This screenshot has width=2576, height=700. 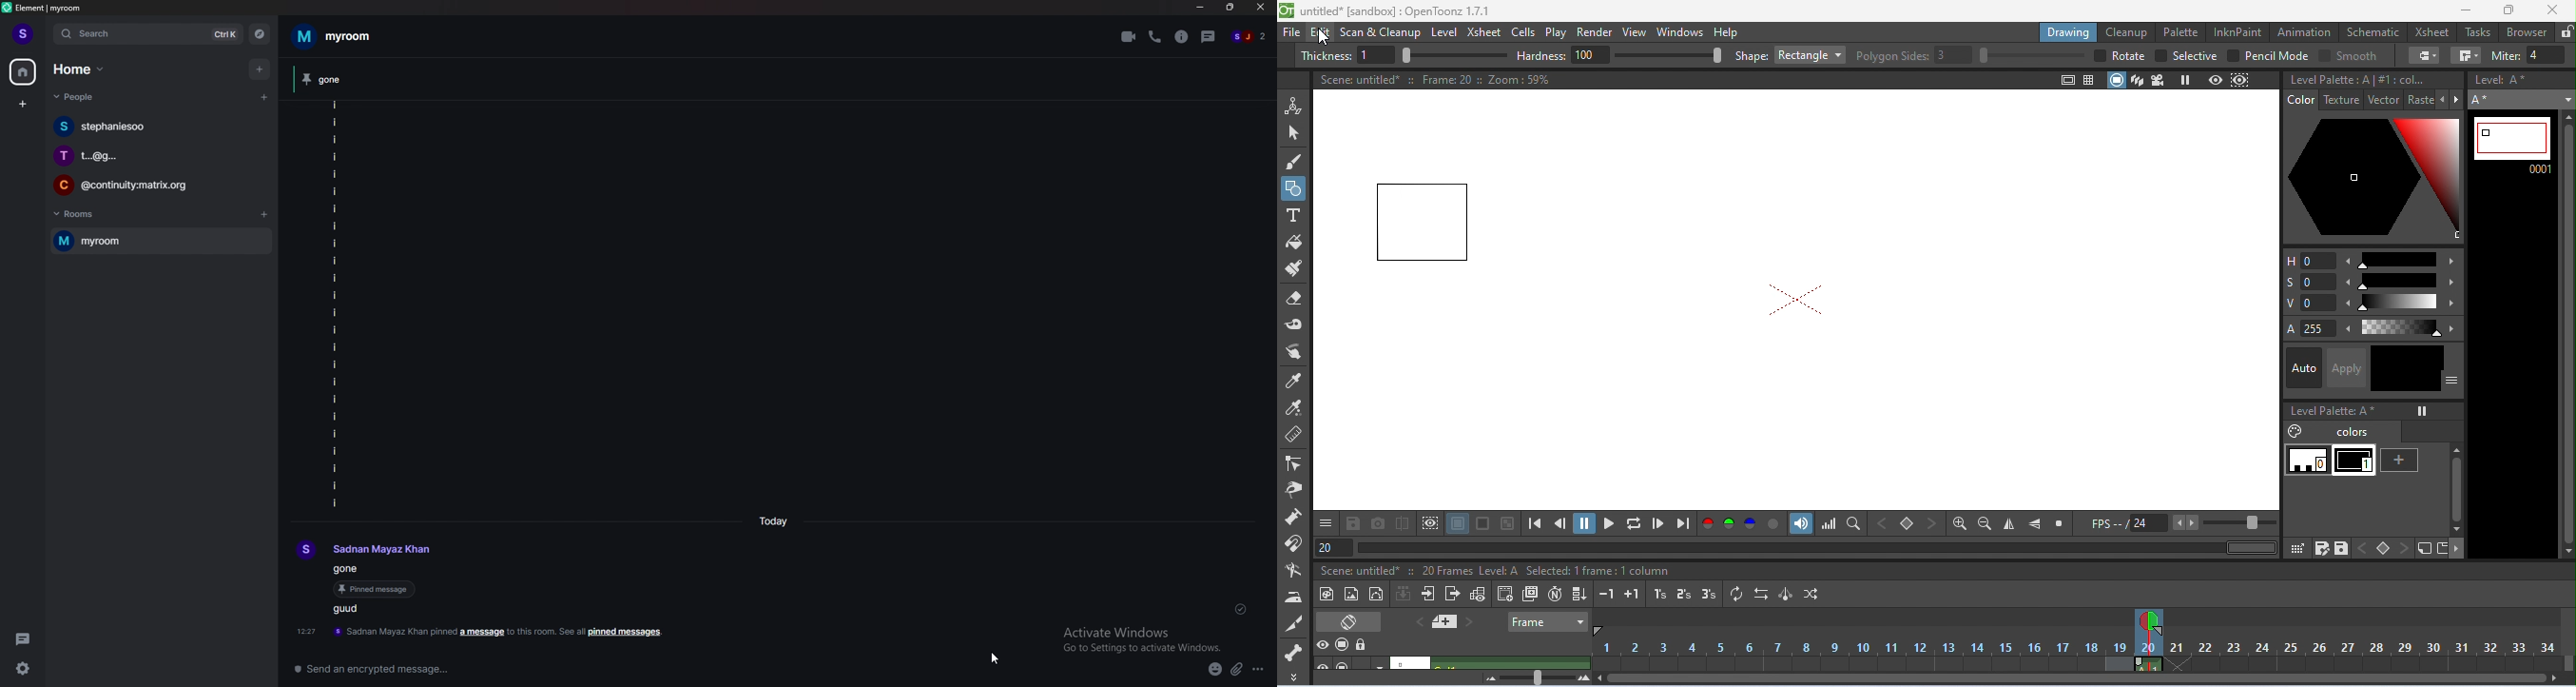 I want to click on rooms, so click(x=82, y=215).